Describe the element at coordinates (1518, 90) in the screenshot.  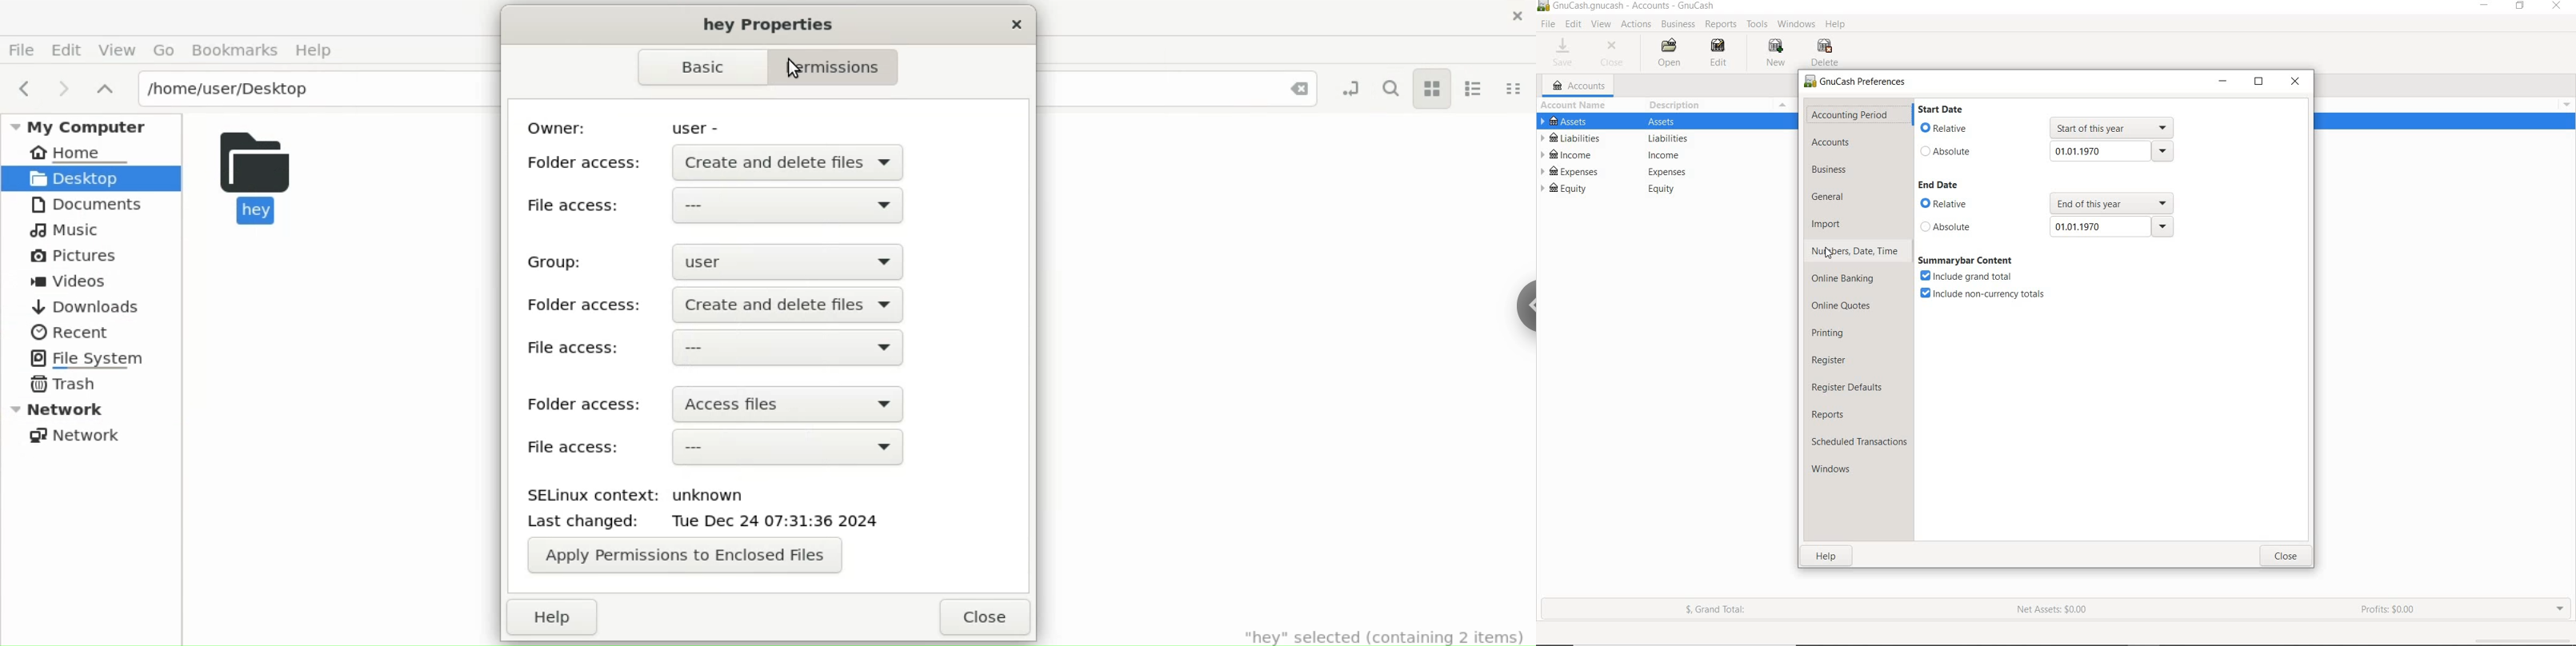
I see `compact view` at that location.